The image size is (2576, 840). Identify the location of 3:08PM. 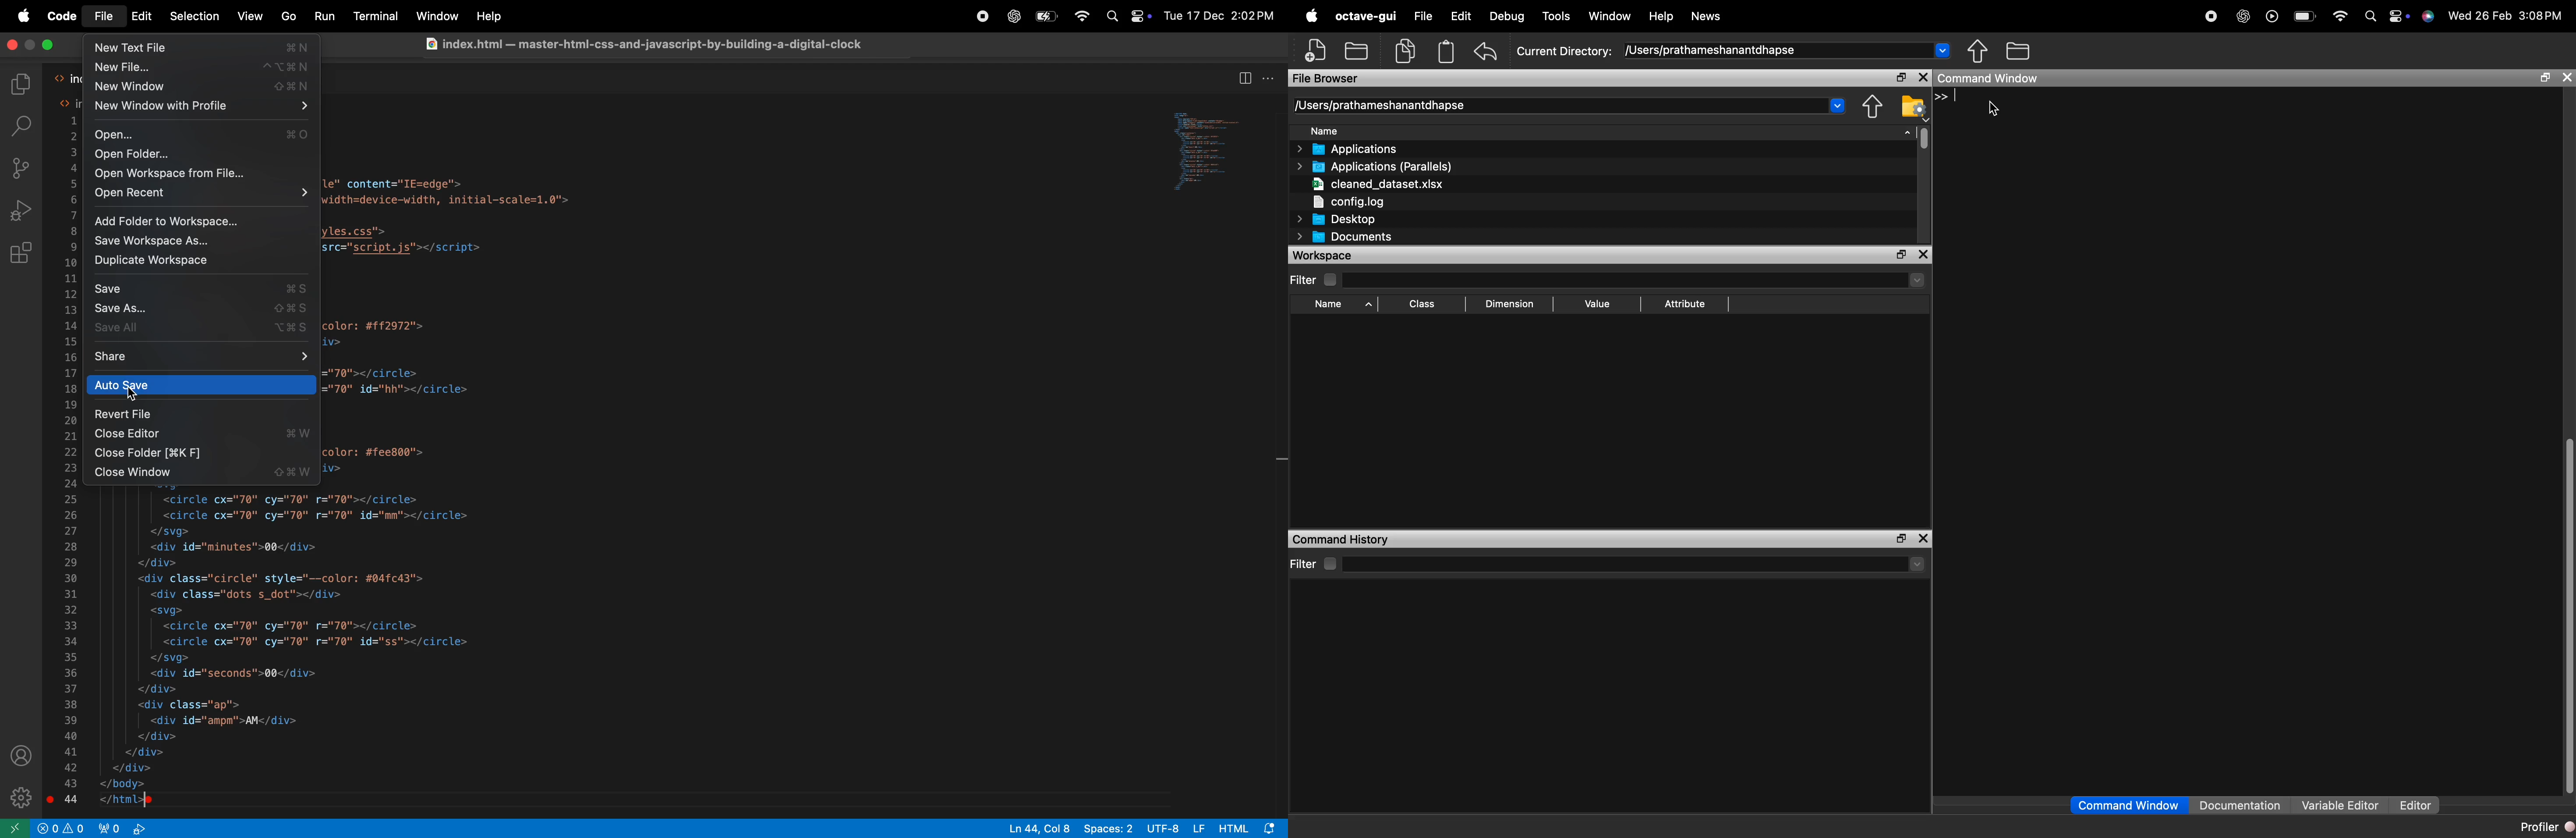
(2539, 16).